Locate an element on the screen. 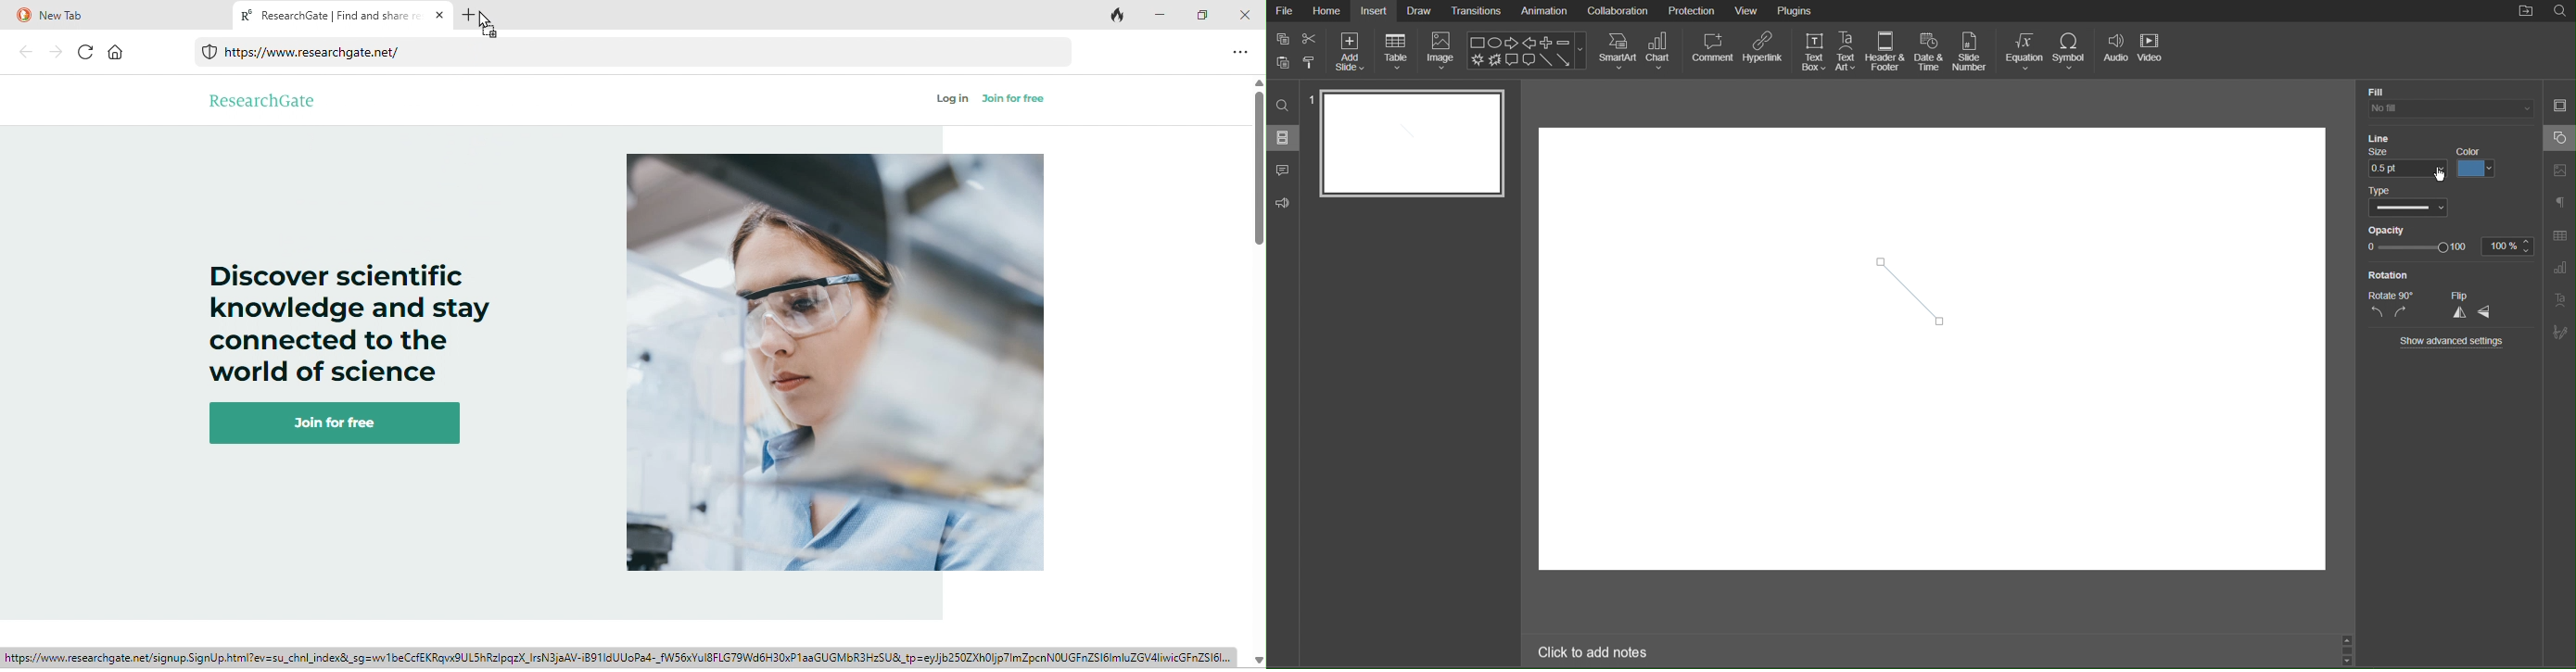  hitps://www.researchgate net/signup SignUp. htmiZev=su_chnl_index&_sg=wy1beCcEKRquxOULShRzipqzX_IrsN3jaAV-iBO1IdUUOPa4- fWS6xYulBFLGTOWAEH30NP12aGUGMBR3IHZSUS tp=eylib250ZXh0ljpTImZpcnNOUGFnZSIGImkiZGVAliwicGFnZSI6l... is located at coordinates (621, 658).